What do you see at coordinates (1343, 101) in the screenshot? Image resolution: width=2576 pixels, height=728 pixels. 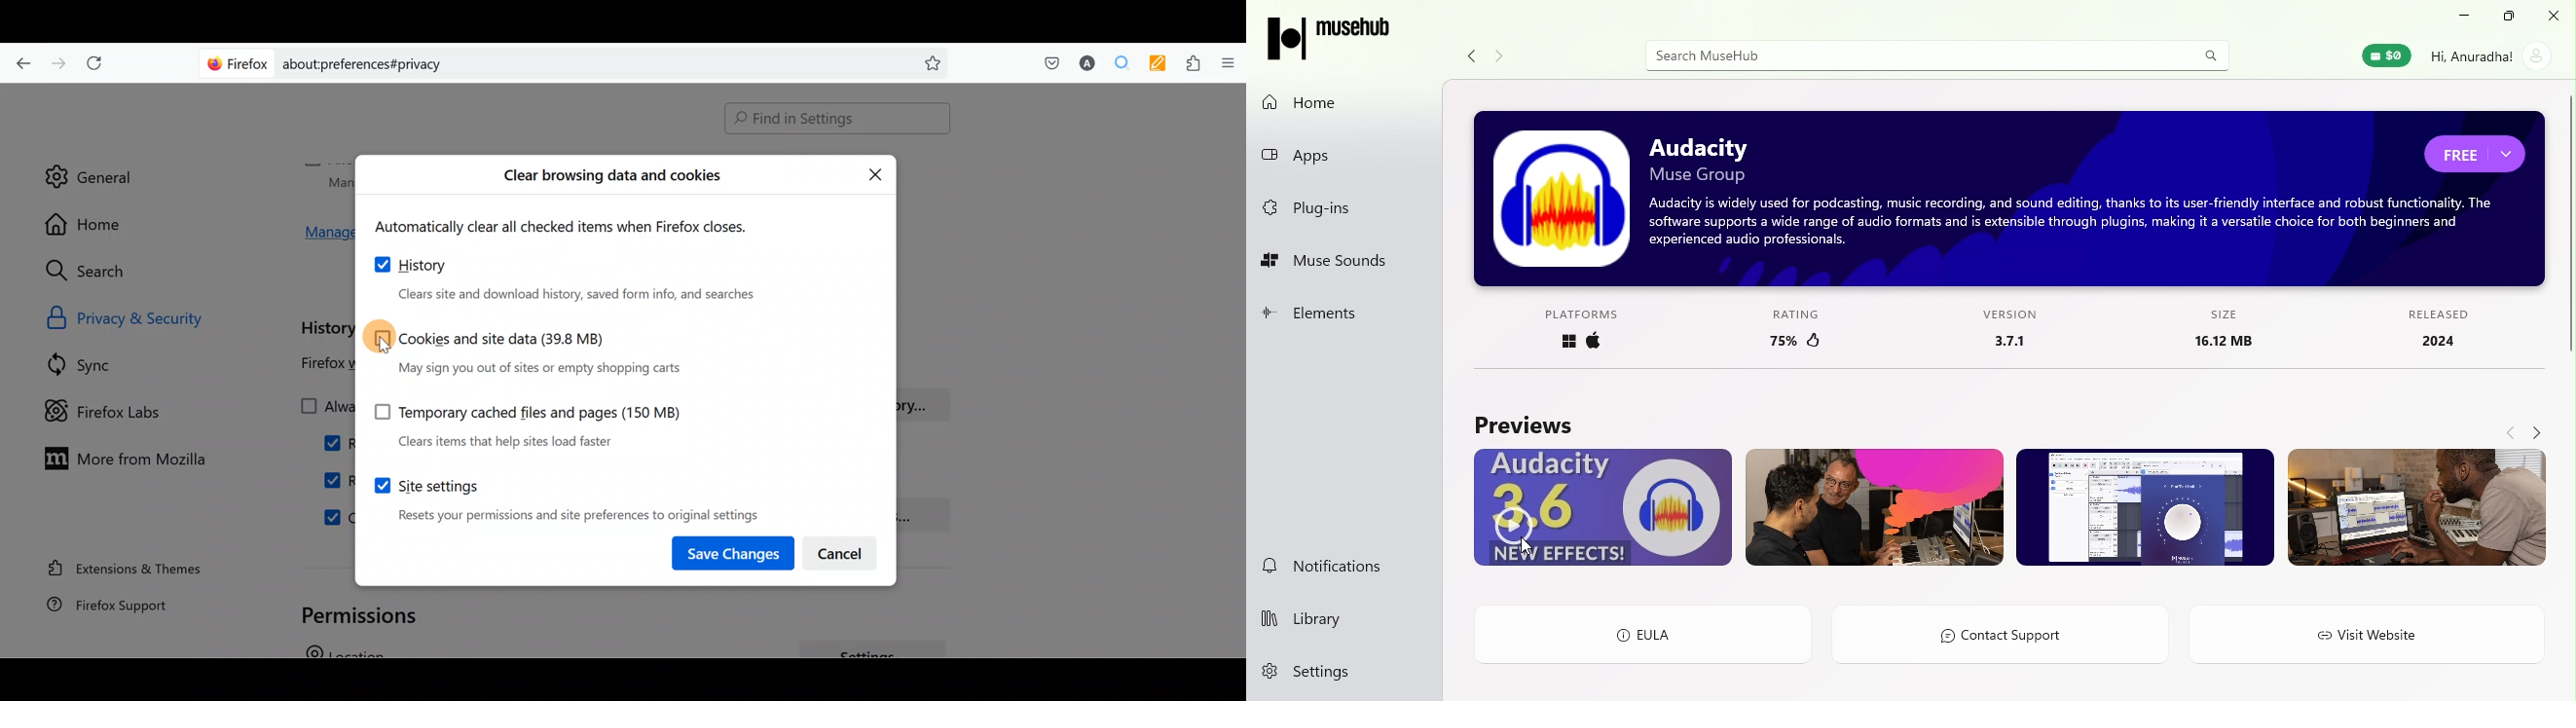 I see `Home` at bounding box center [1343, 101].